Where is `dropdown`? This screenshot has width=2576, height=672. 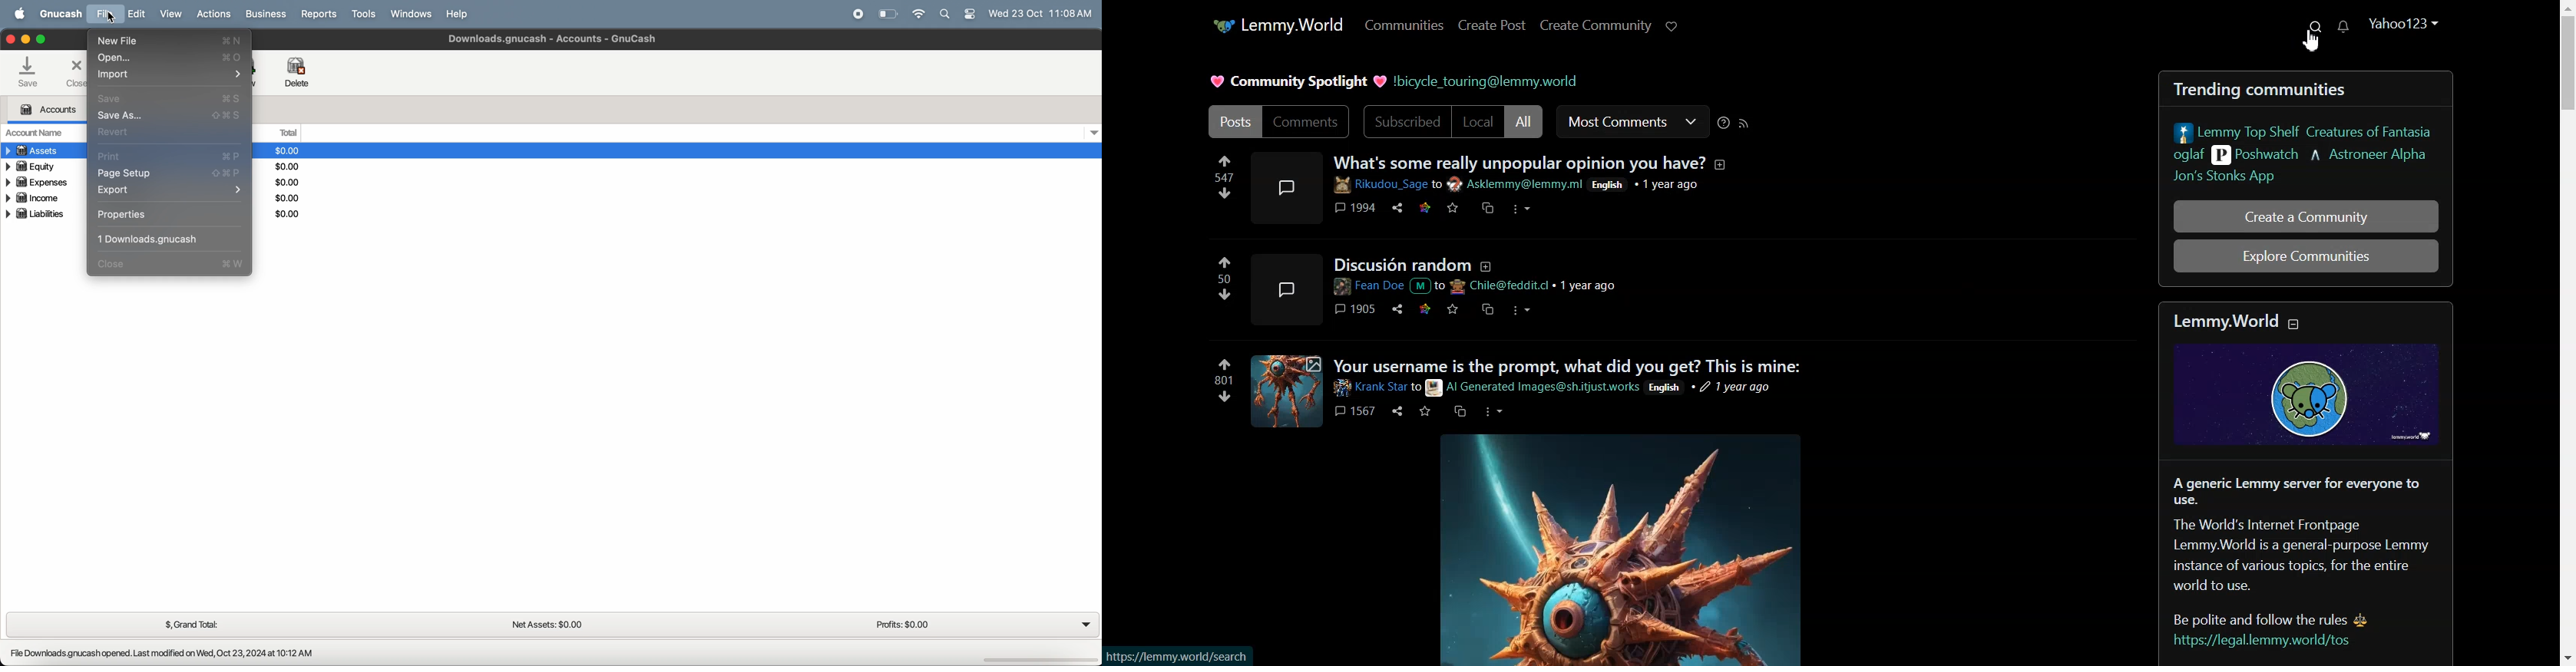
dropdown is located at coordinates (1093, 131).